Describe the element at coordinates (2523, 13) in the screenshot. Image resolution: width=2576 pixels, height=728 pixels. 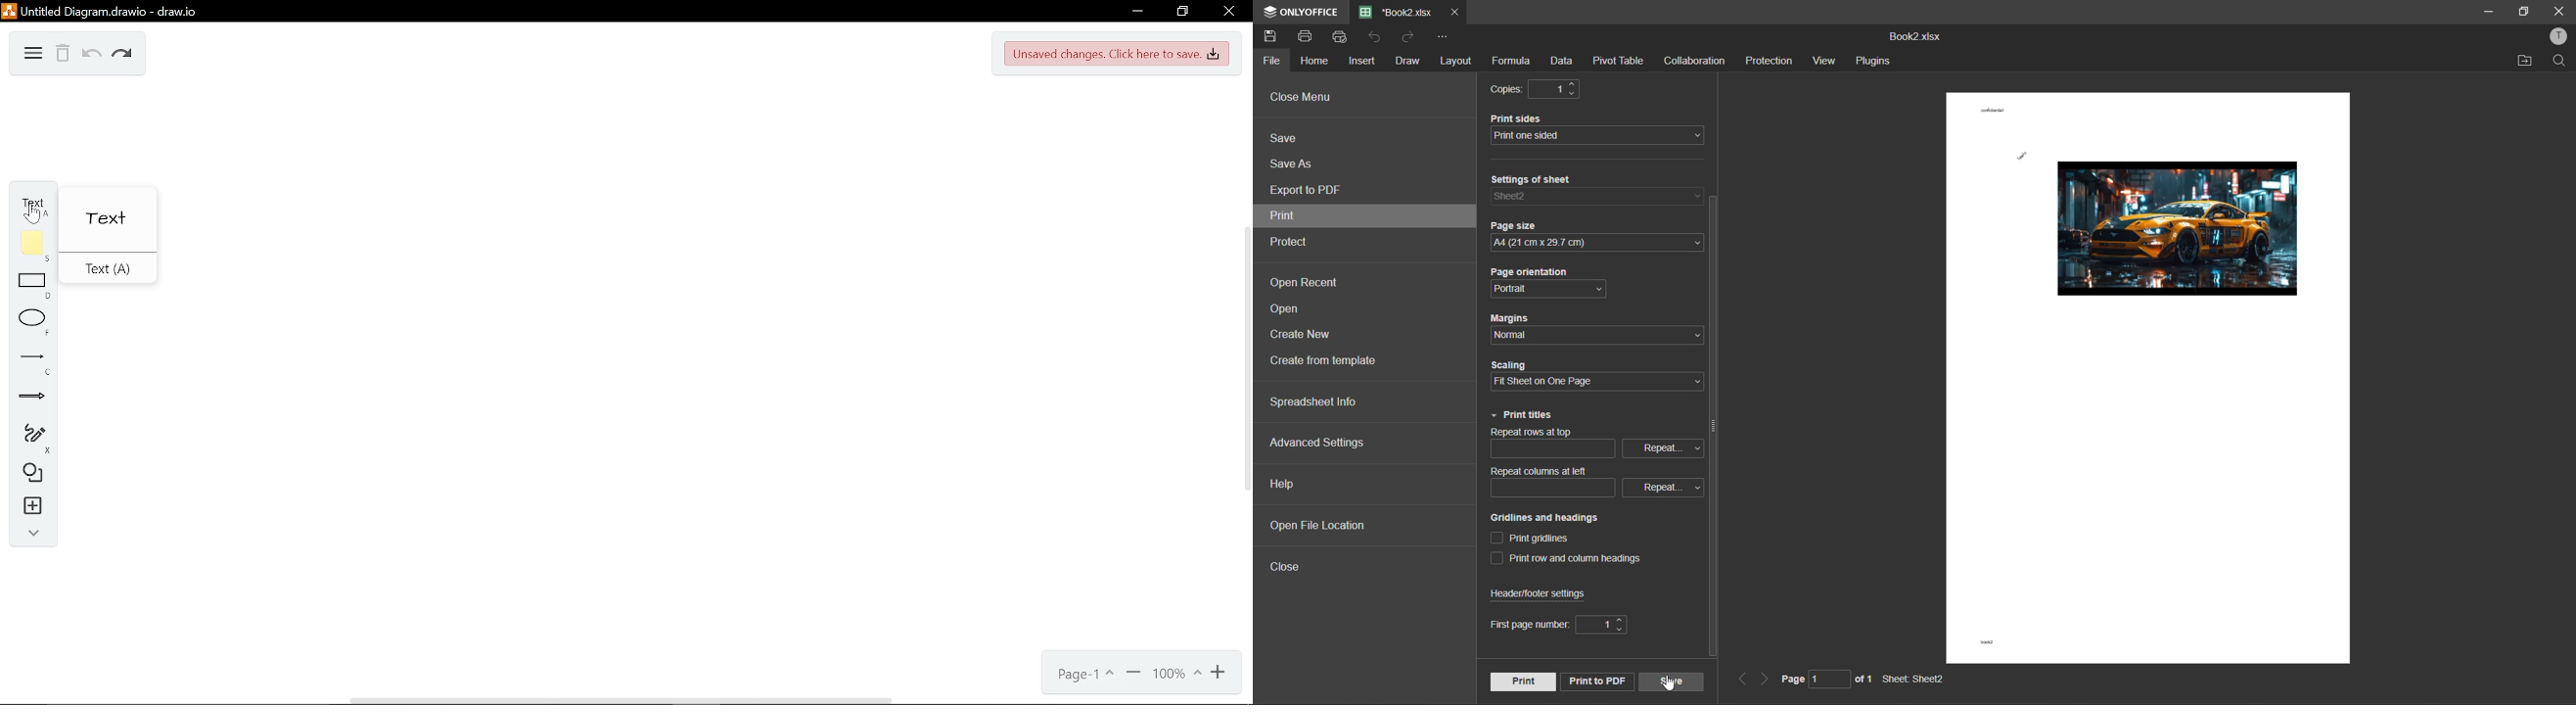
I see `maximize` at that location.